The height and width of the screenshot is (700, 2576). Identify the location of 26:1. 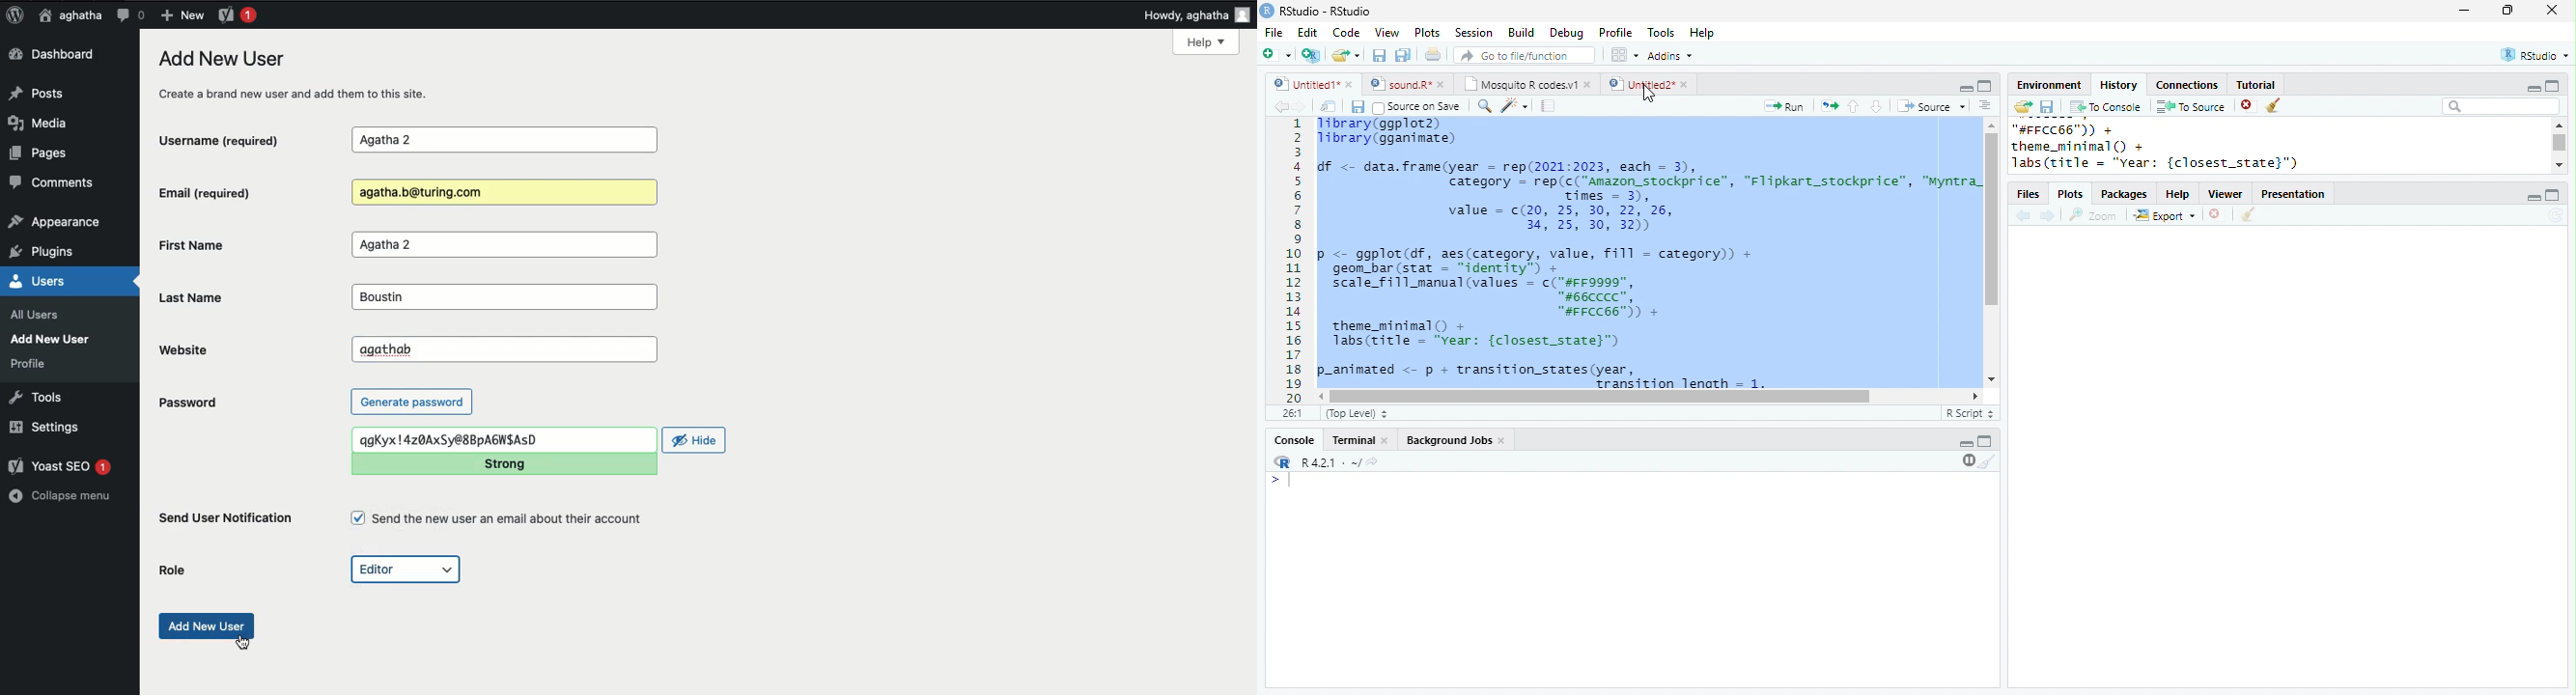
(1293, 413).